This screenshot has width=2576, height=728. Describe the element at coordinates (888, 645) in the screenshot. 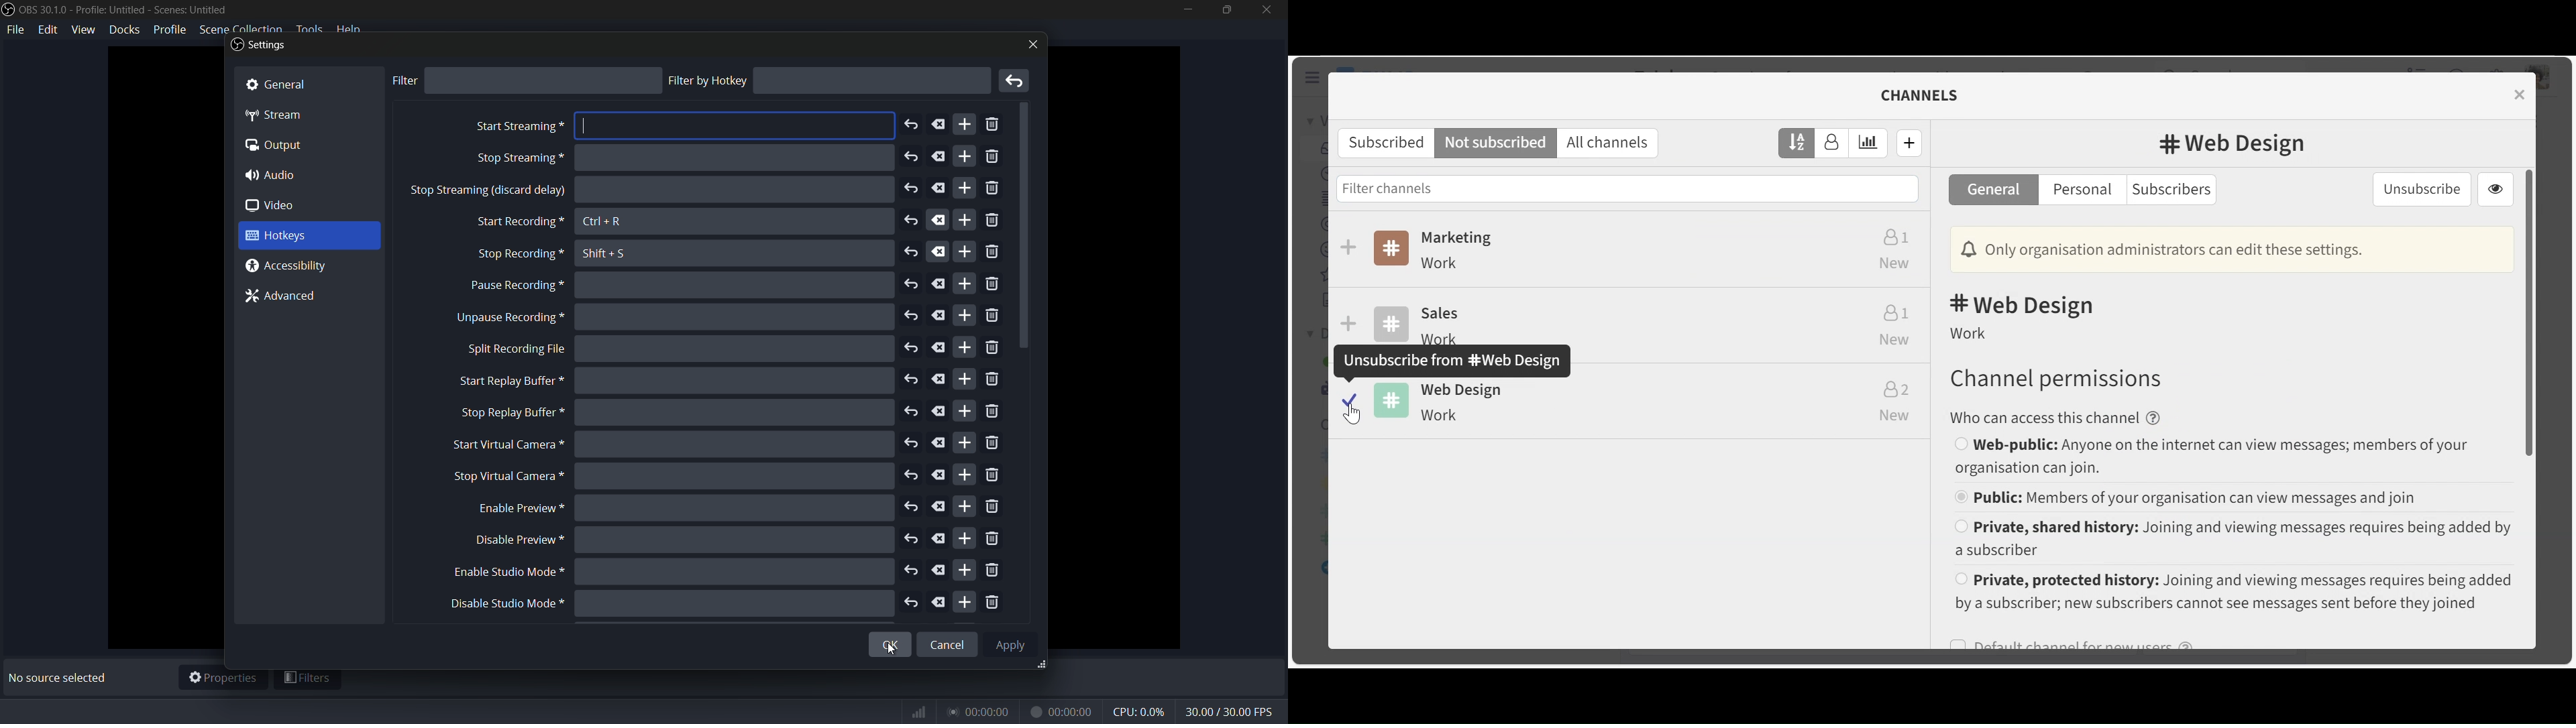

I see `OK` at that location.